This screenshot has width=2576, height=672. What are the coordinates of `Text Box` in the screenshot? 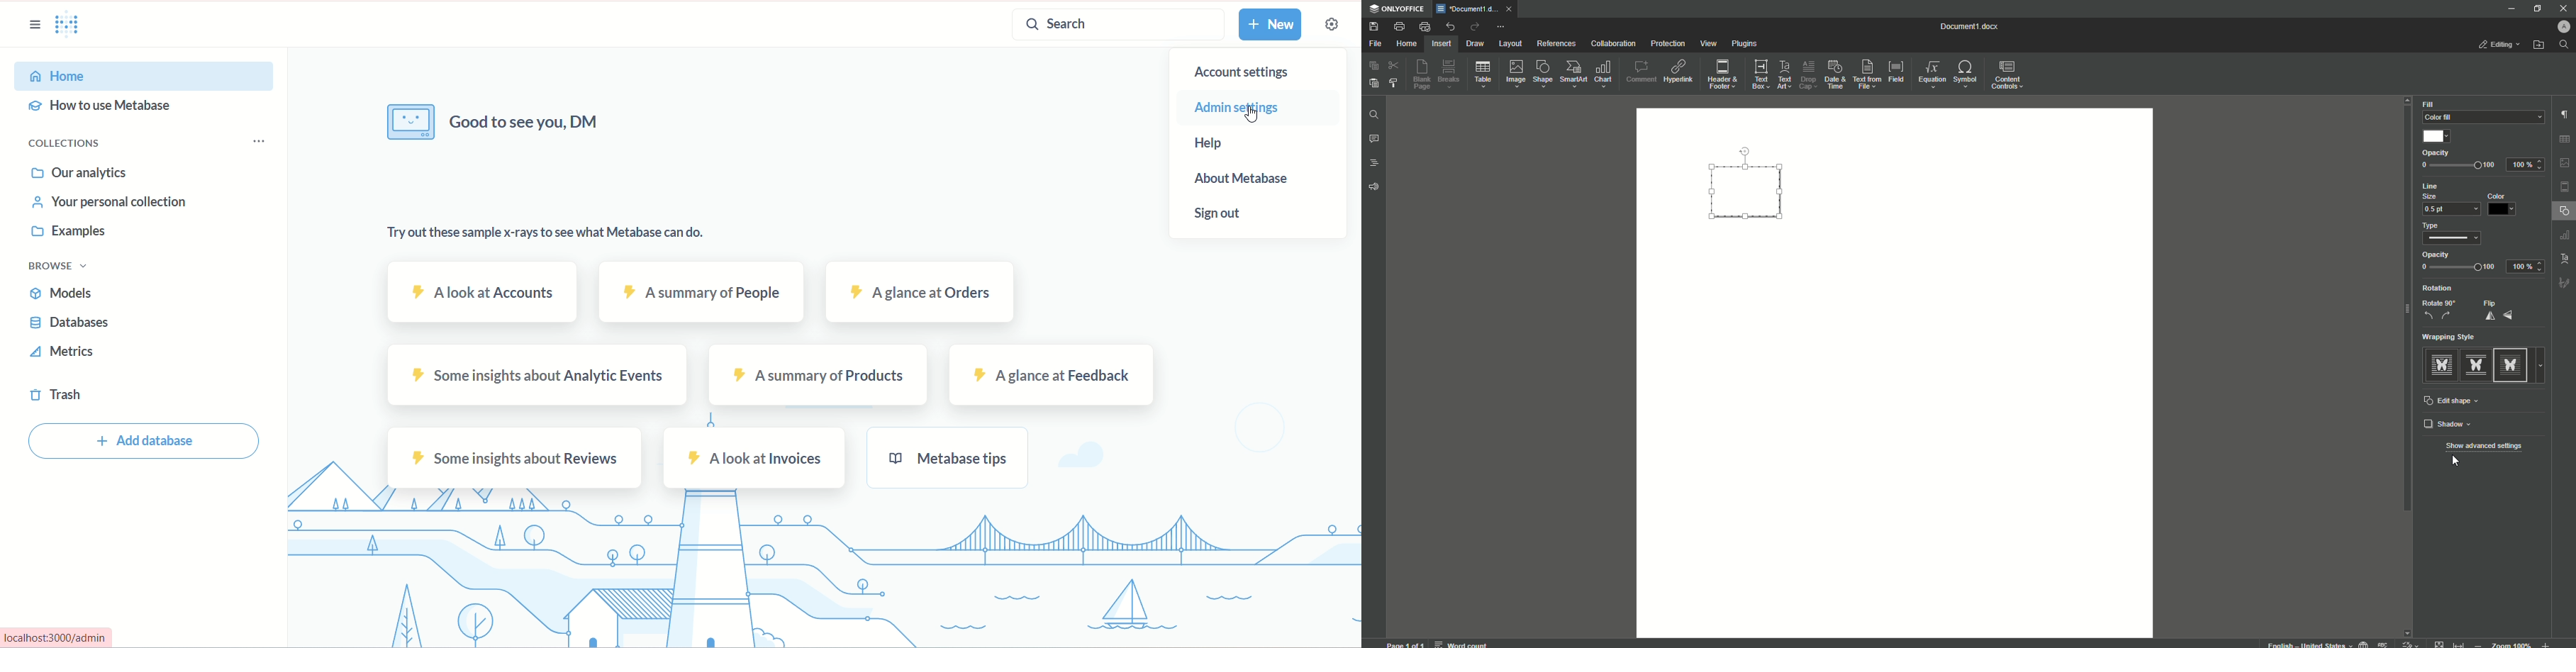 It's located at (1757, 74).